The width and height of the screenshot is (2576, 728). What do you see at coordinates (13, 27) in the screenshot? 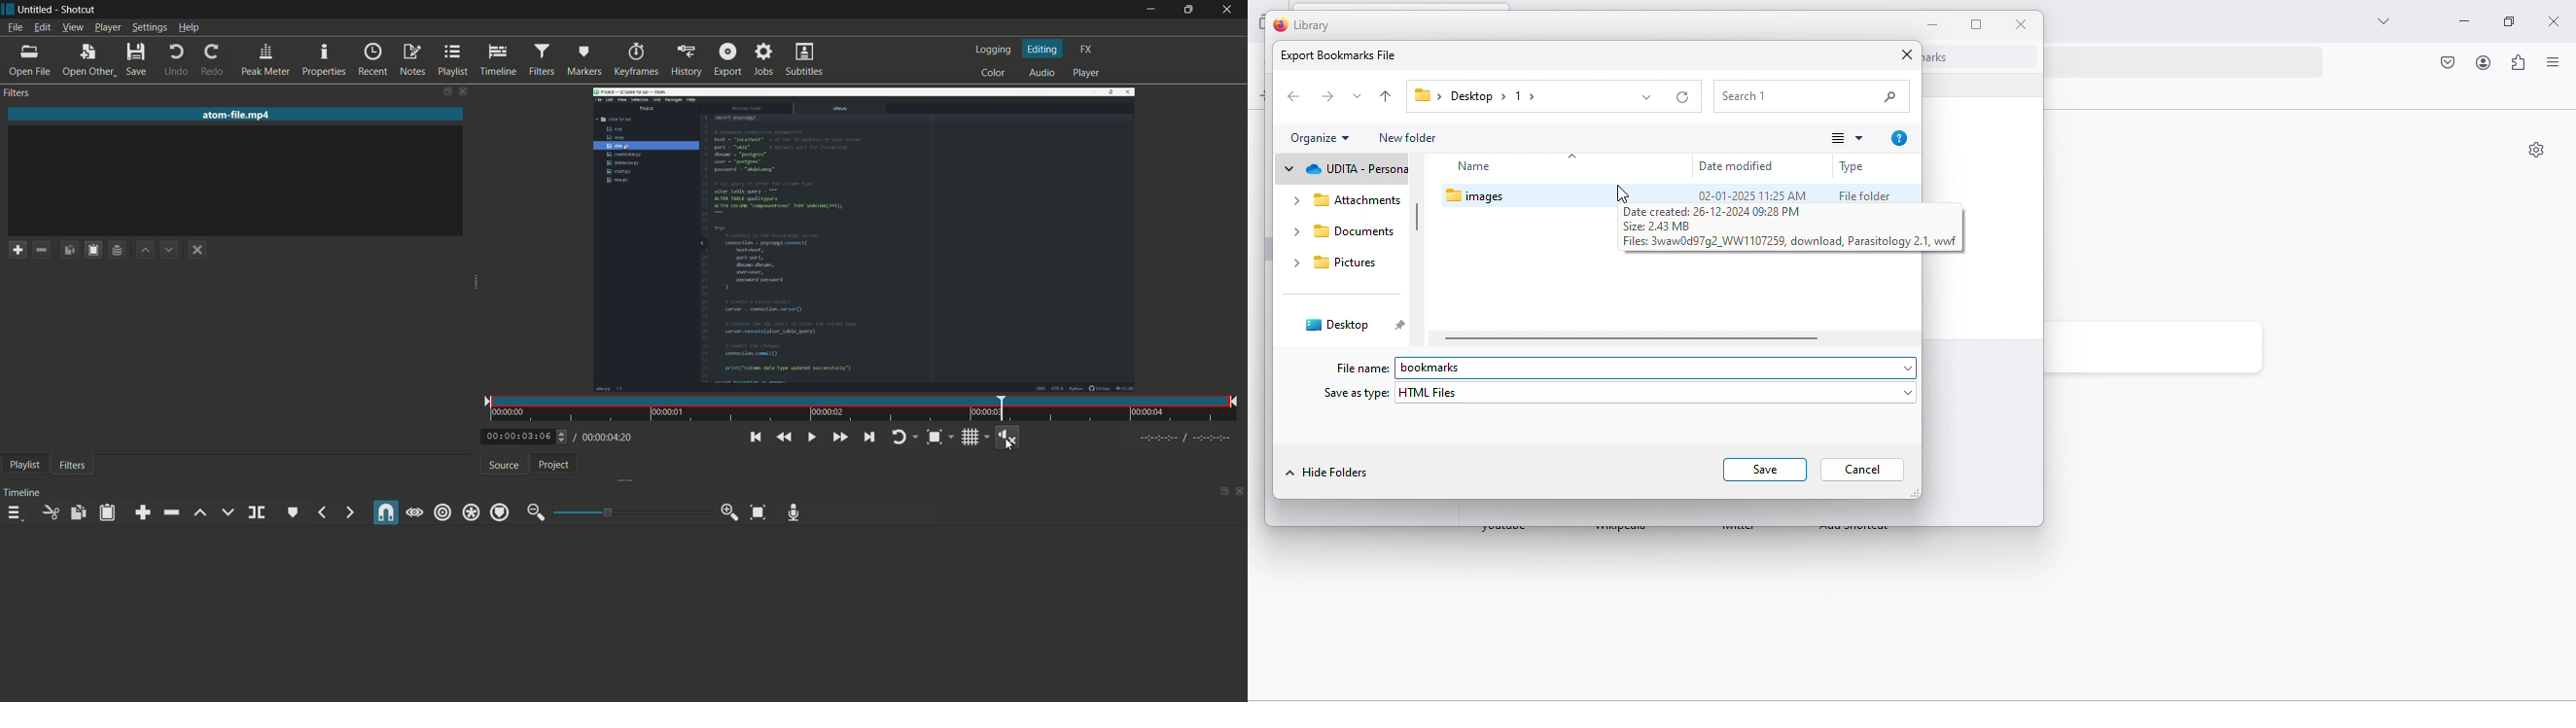
I see `file menu` at bounding box center [13, 27].